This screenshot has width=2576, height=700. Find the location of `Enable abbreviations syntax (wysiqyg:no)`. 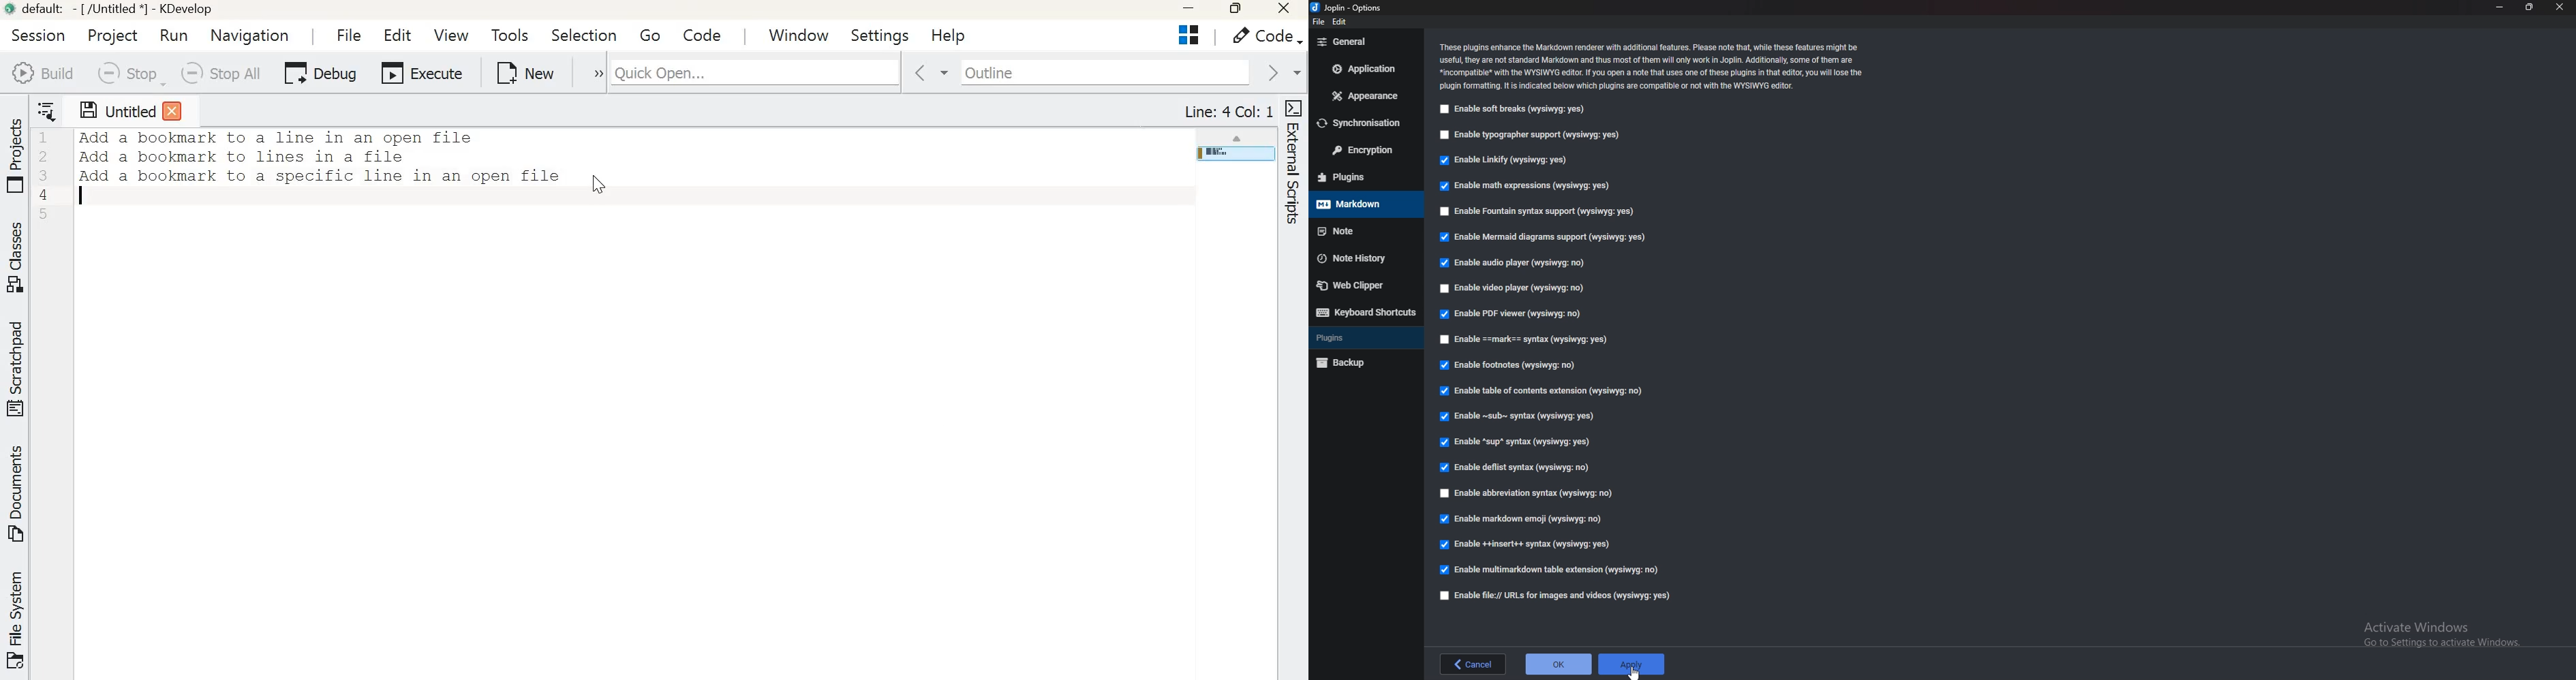

Enable abbreviations syntax (wysiqyg:no) is located at coordinates (1541, 495).